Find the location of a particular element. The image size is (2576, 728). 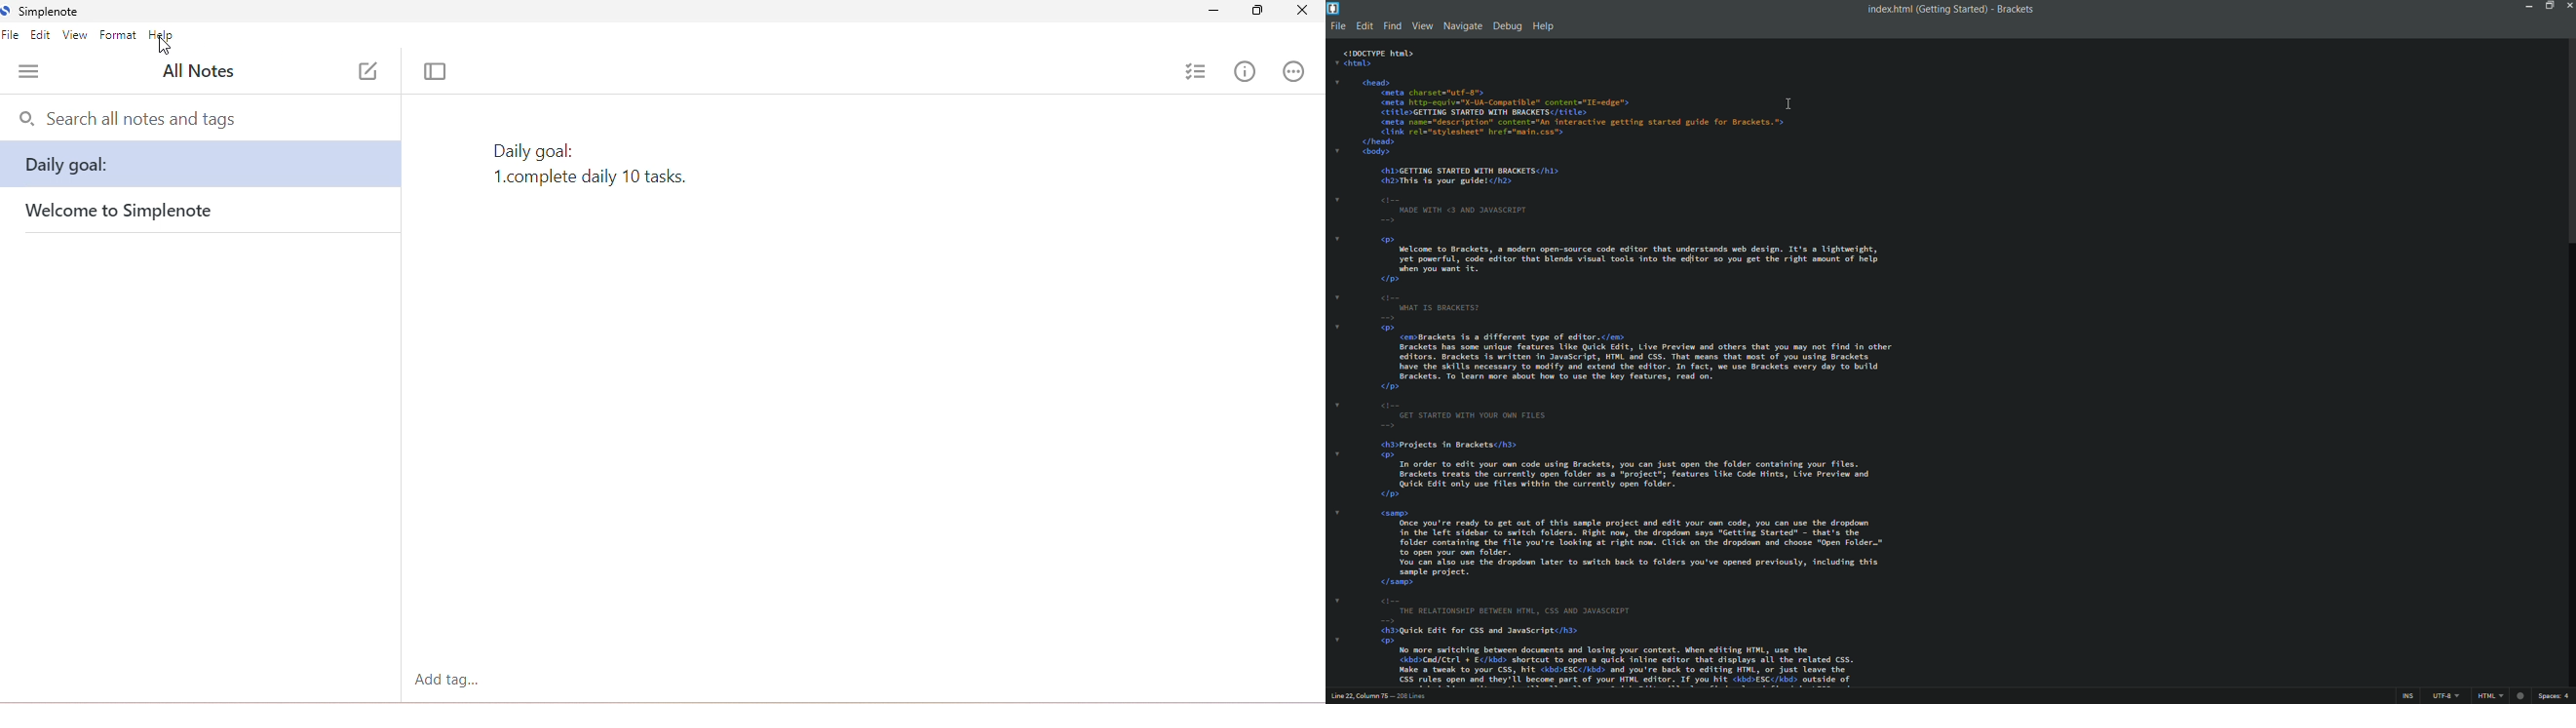

dropdown is located at coordinates (1337, 454).